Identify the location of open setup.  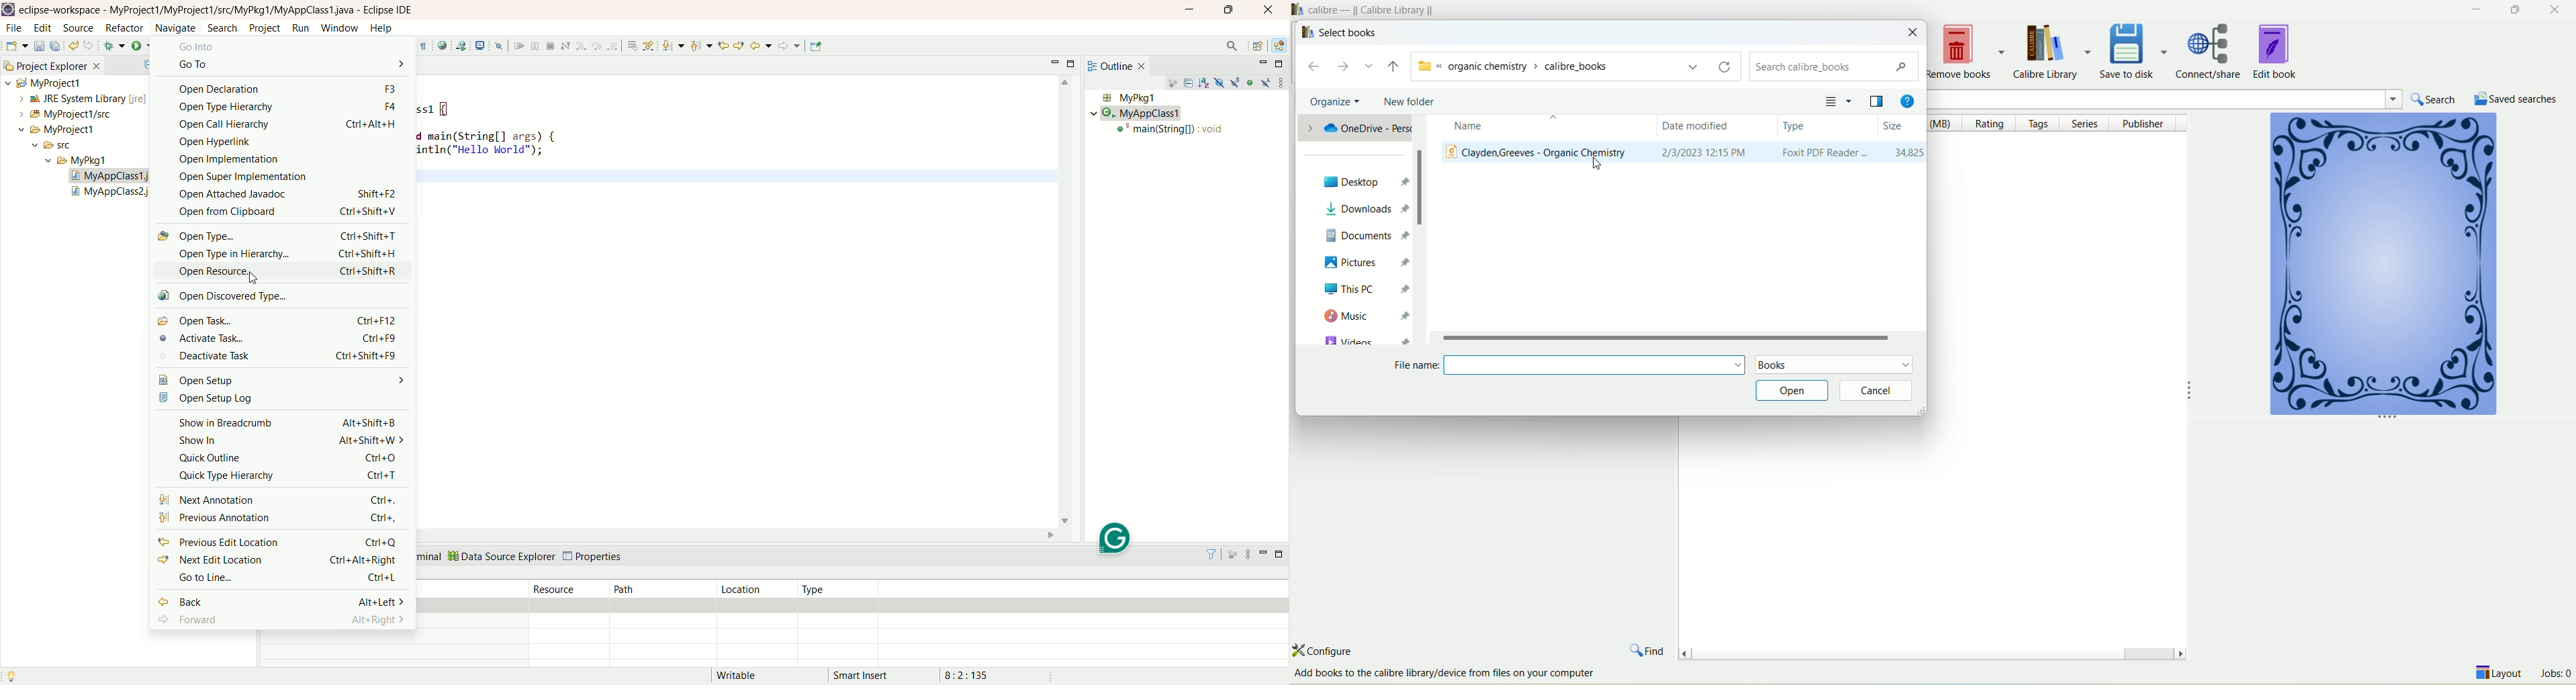
(283, 379).